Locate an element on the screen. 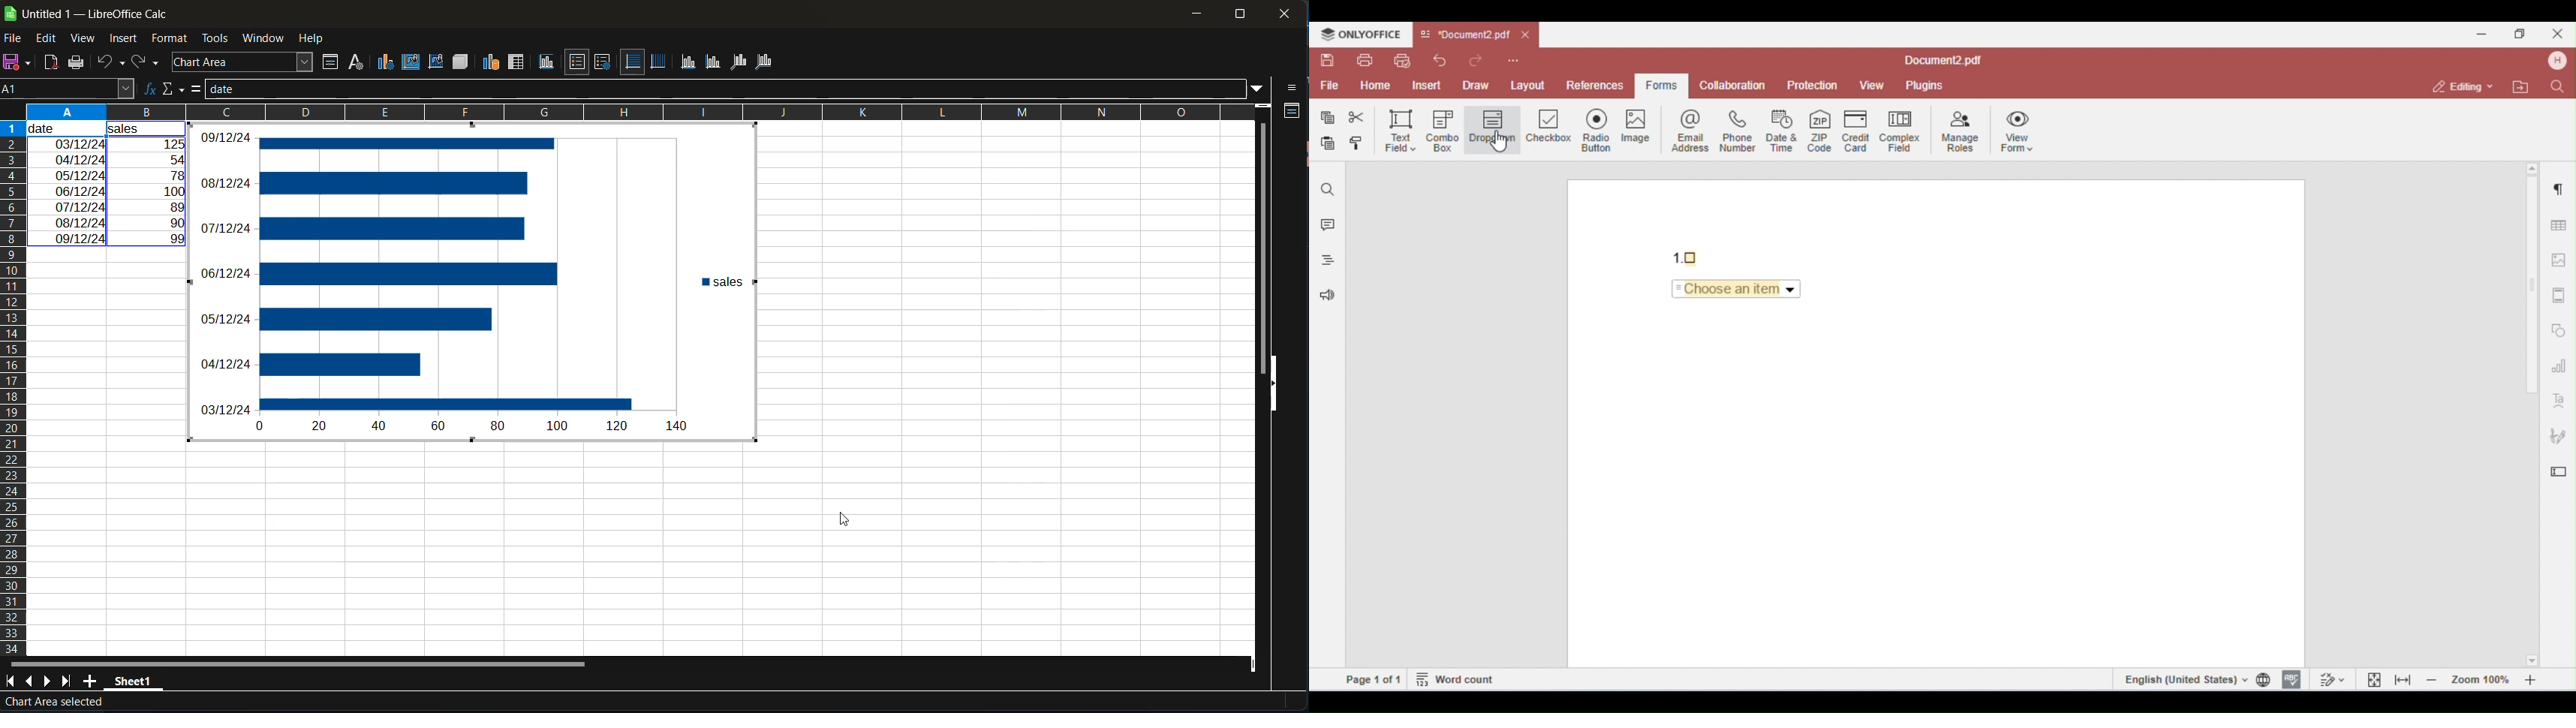 This screenshot has width=2576, height=728. legend is located at coordinates (600, 61).